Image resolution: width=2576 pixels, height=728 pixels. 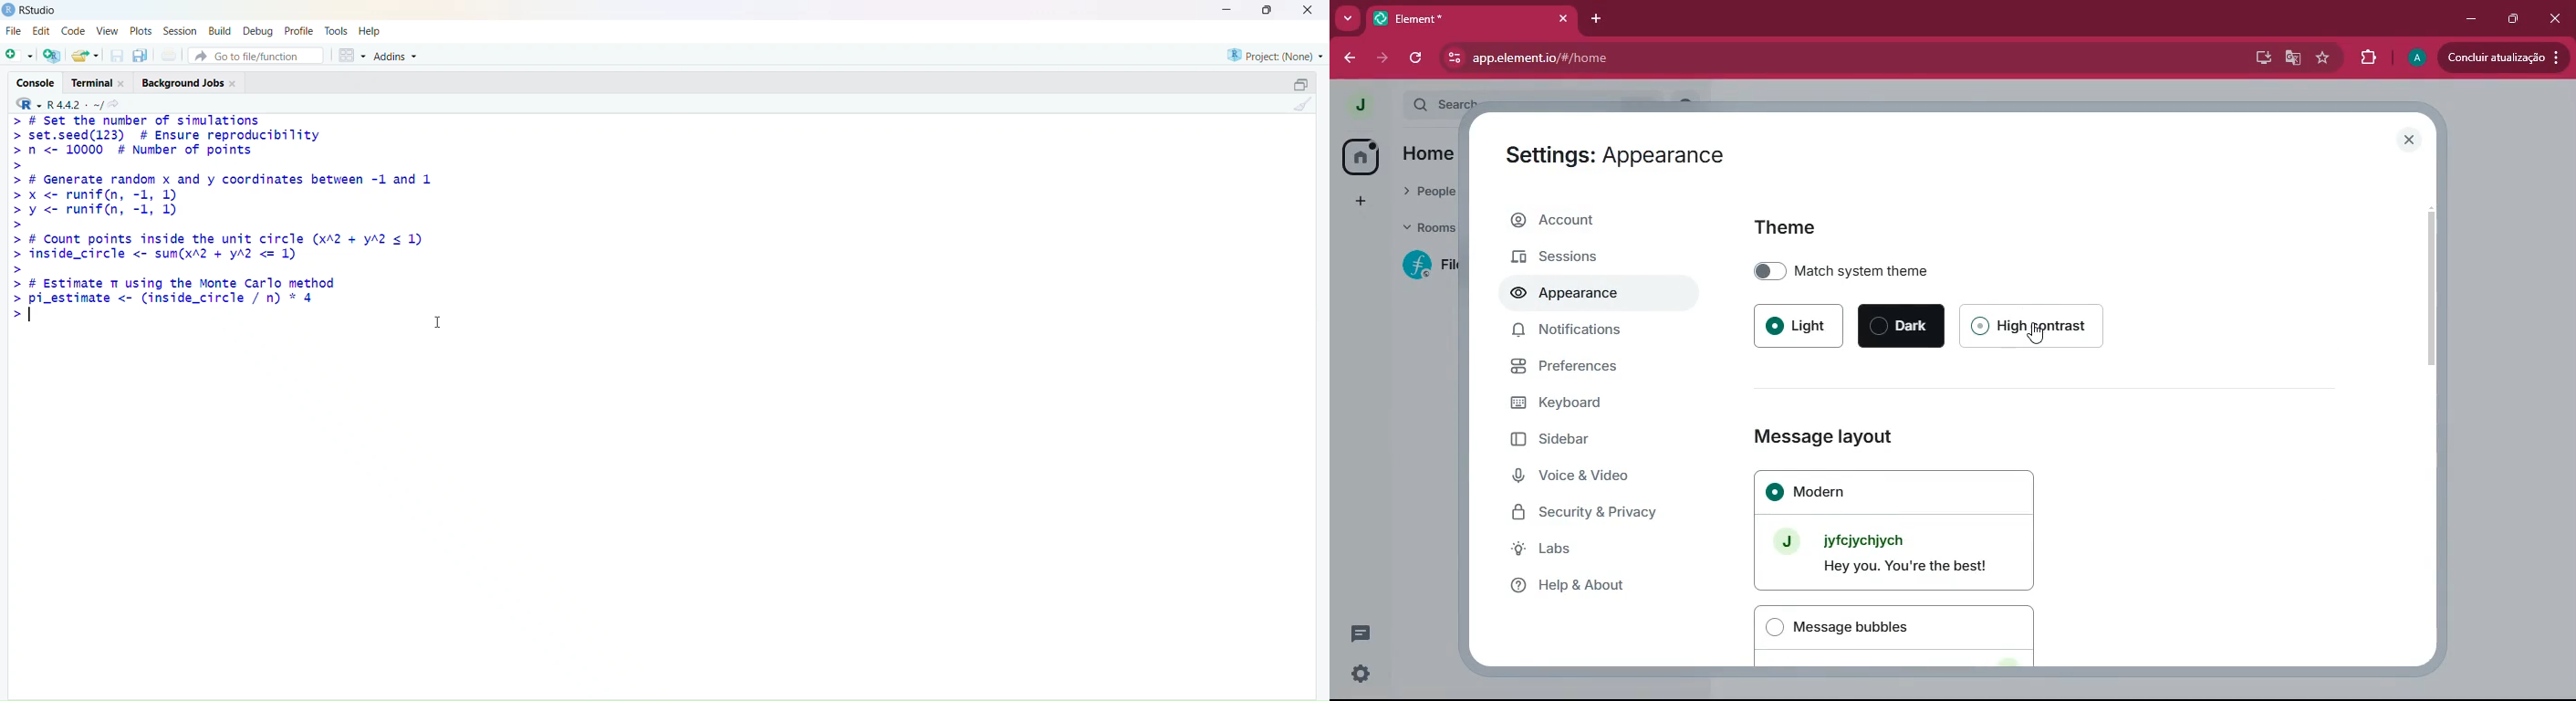 What do you see at coordinates (2365, 58) in the screenshot?
I see `extensions` at bounding box center [2365, 58].